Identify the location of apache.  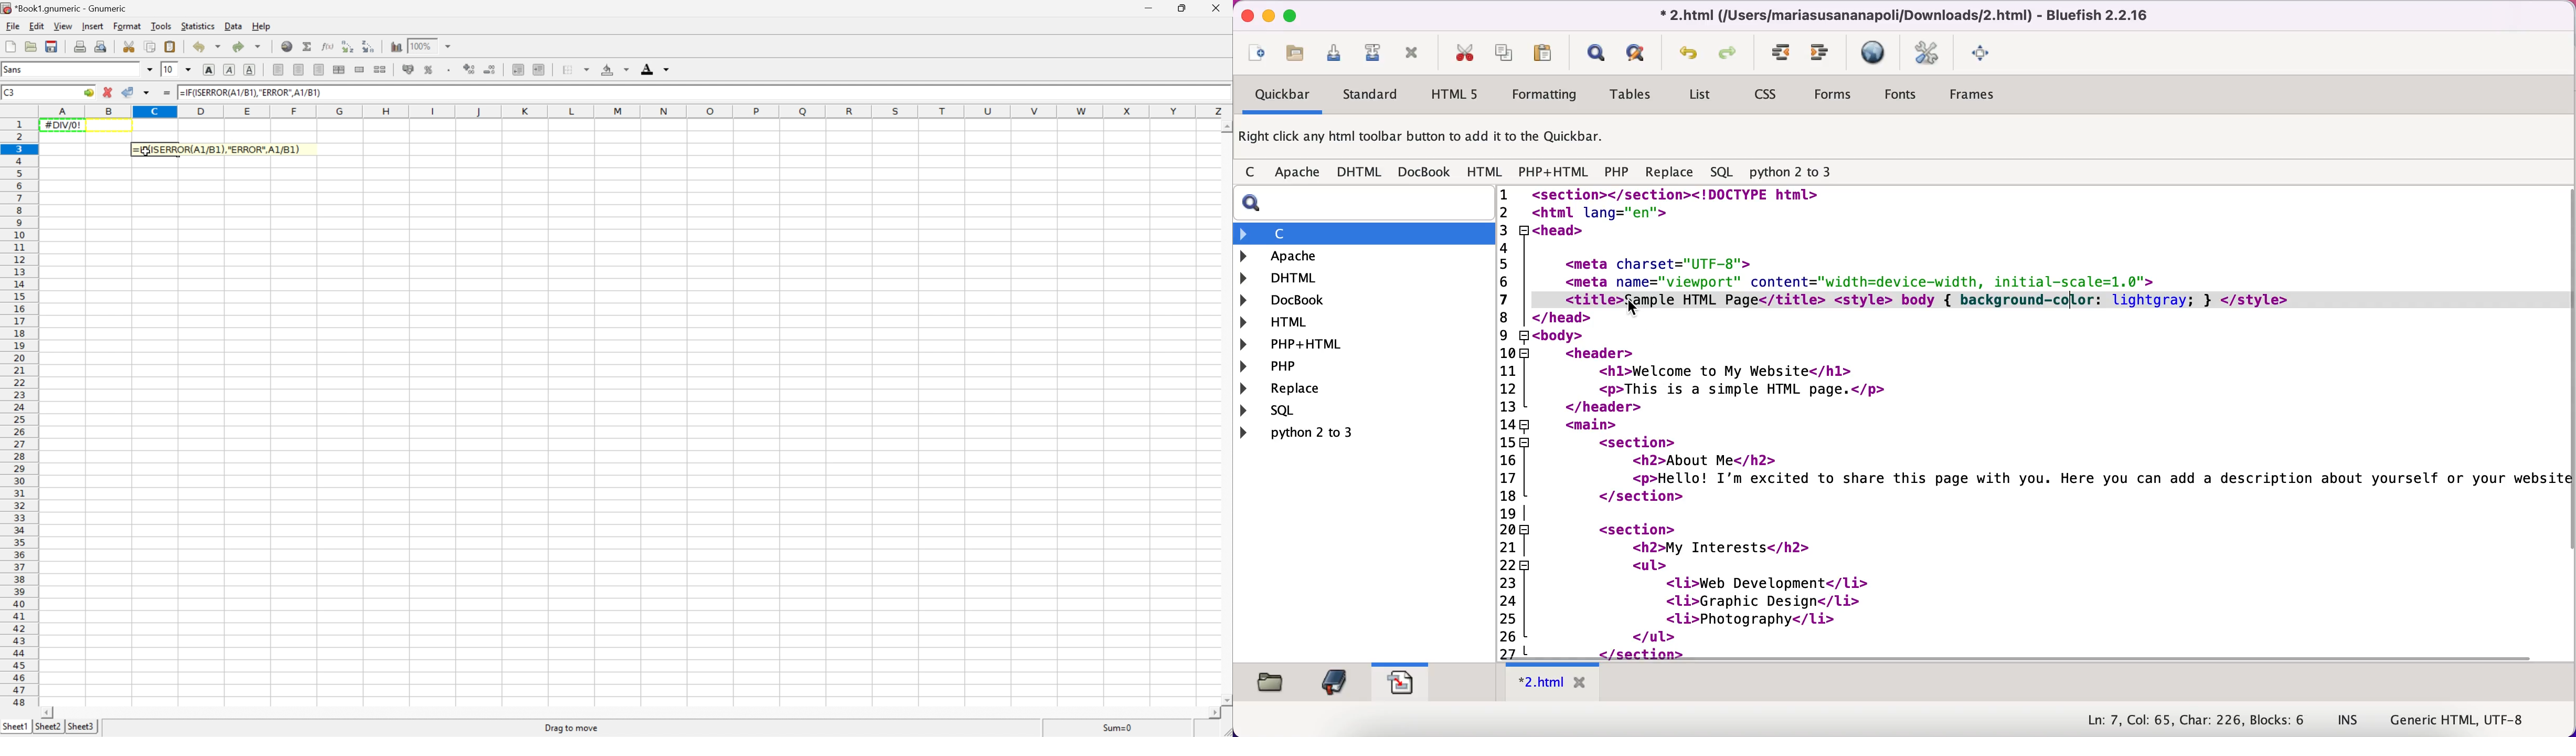
(1299, 174).